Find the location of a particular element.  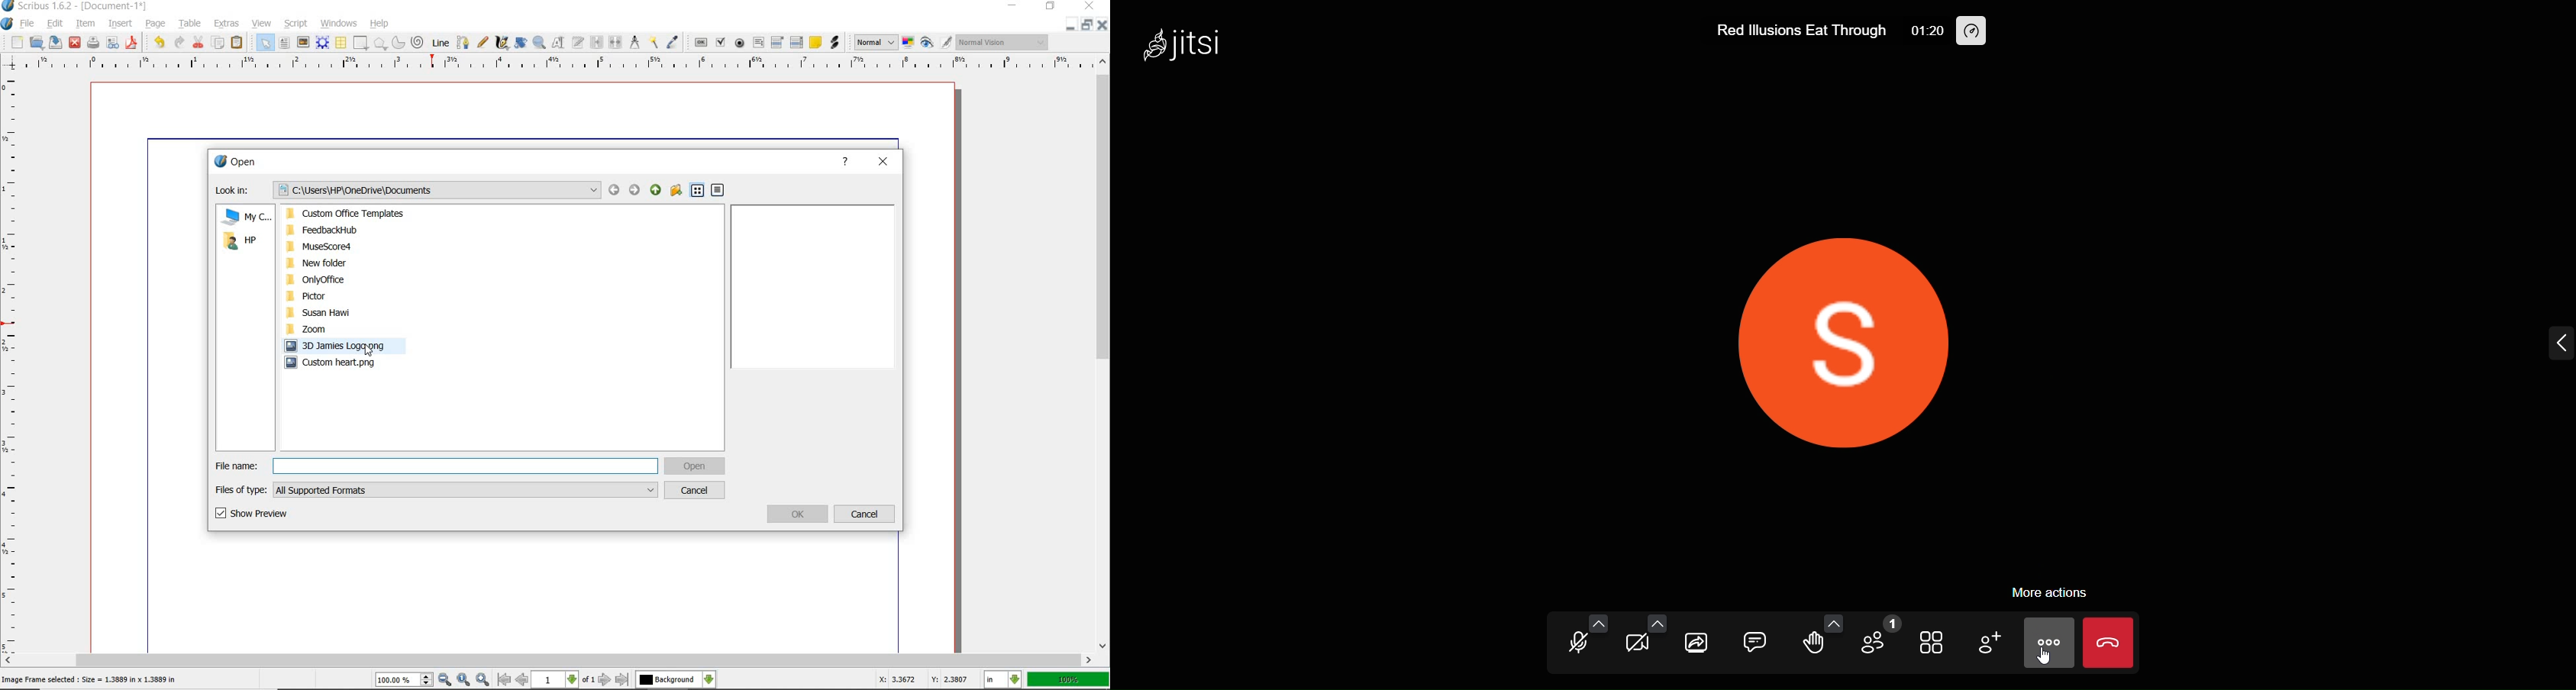

edit text with story editor is located at coordinates (578, 42).